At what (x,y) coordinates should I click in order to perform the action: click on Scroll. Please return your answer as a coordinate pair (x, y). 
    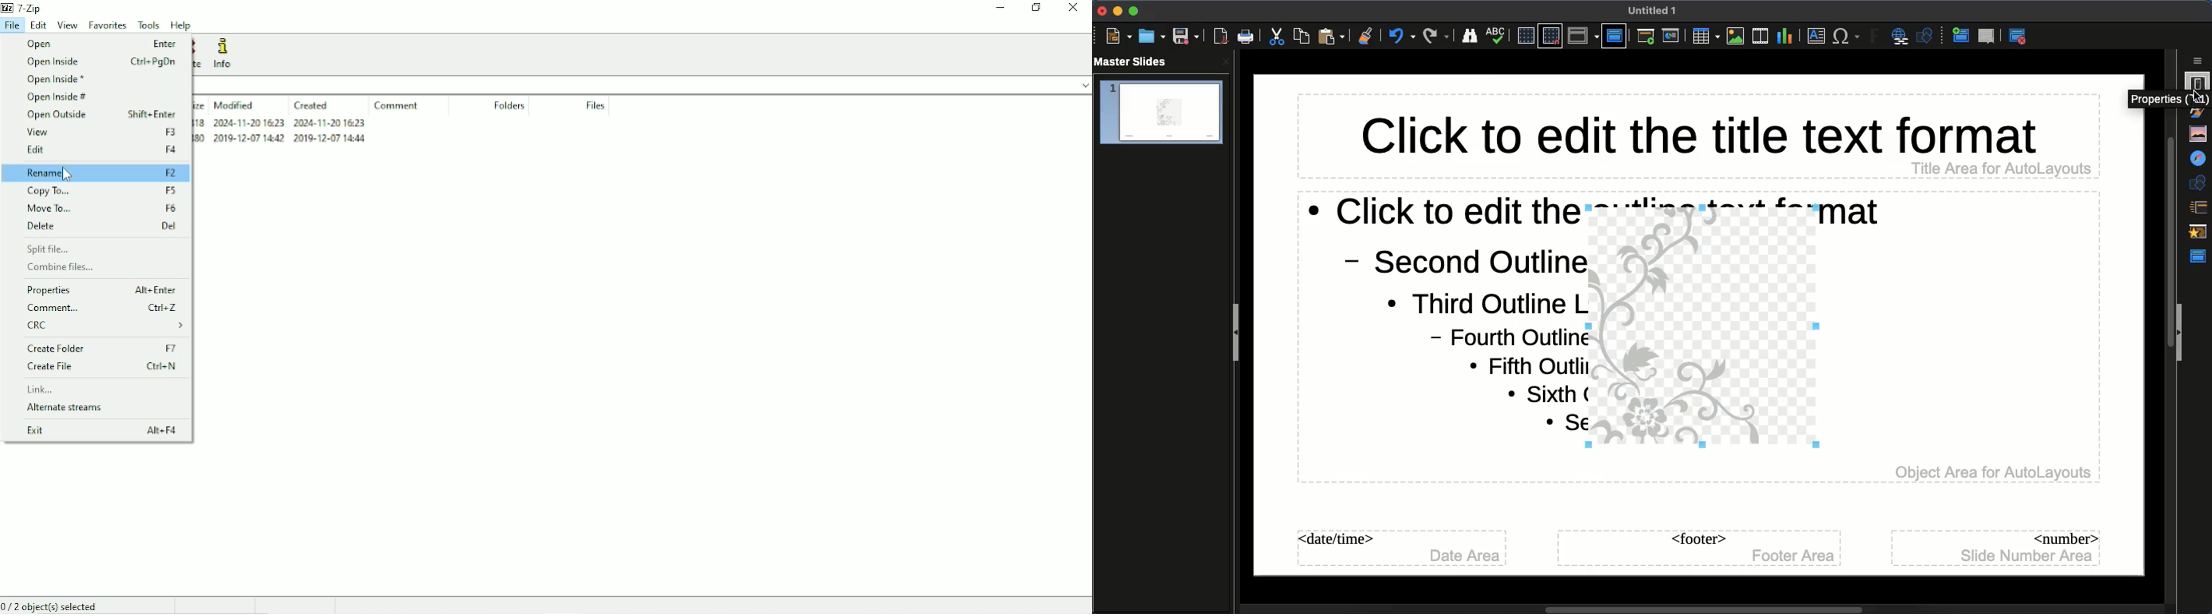
    Looking at the image, I should click on (2166, 358).